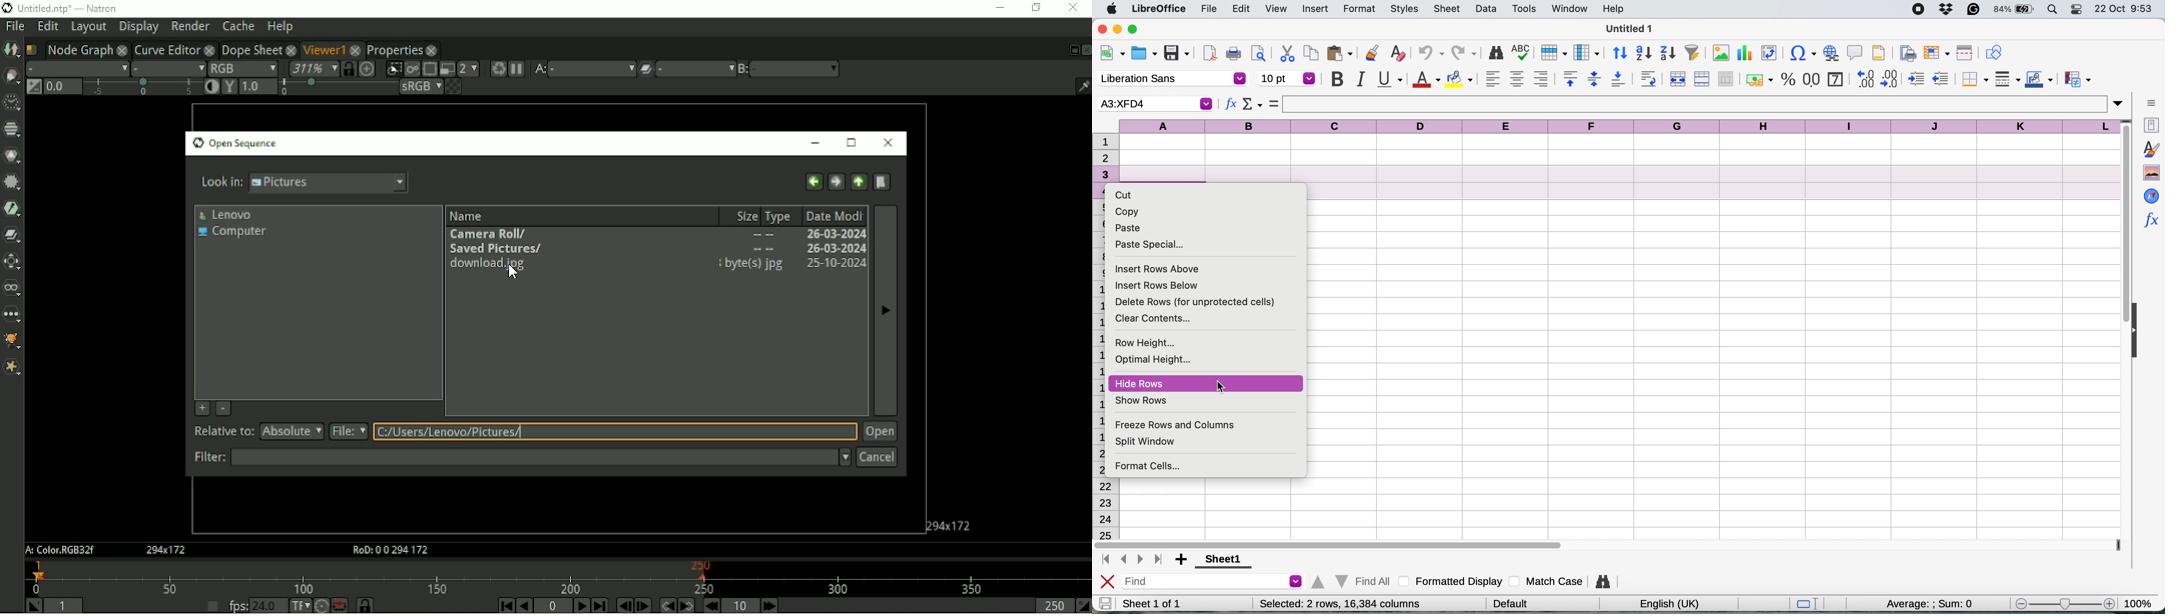 This screenshot has width=2184, height=616. I want to click on insert or edit pivot table, so click(1766, 53).